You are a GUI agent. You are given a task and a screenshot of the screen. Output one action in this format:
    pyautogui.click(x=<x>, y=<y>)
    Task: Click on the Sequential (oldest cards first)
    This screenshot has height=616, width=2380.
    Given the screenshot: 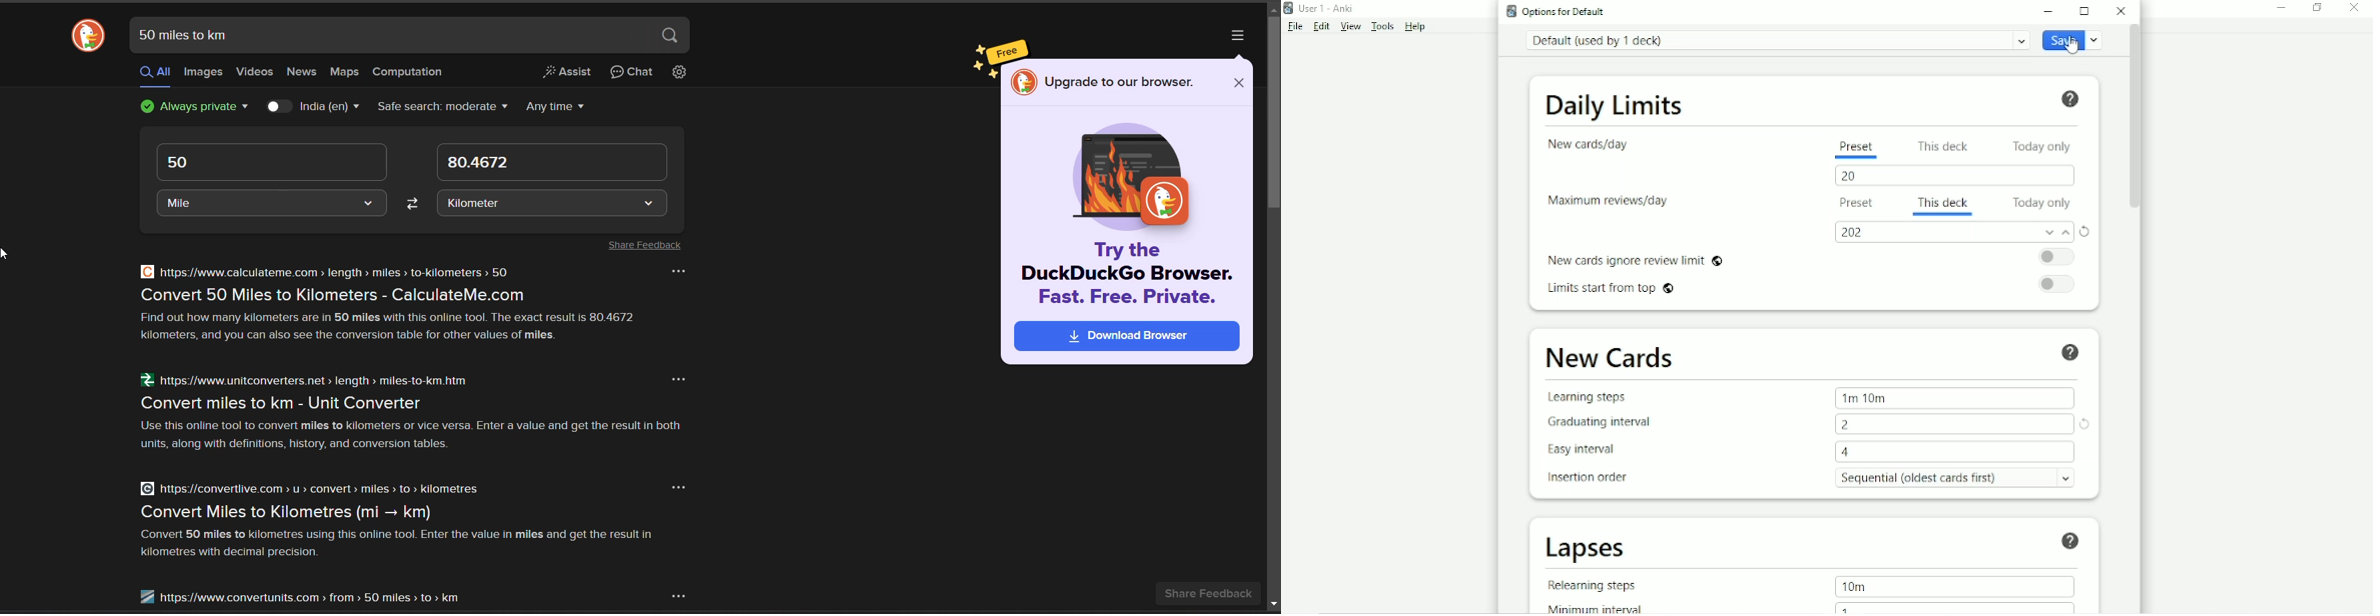 What is the action you would take?
    pyautogui.click(x=1961, y=477)
    